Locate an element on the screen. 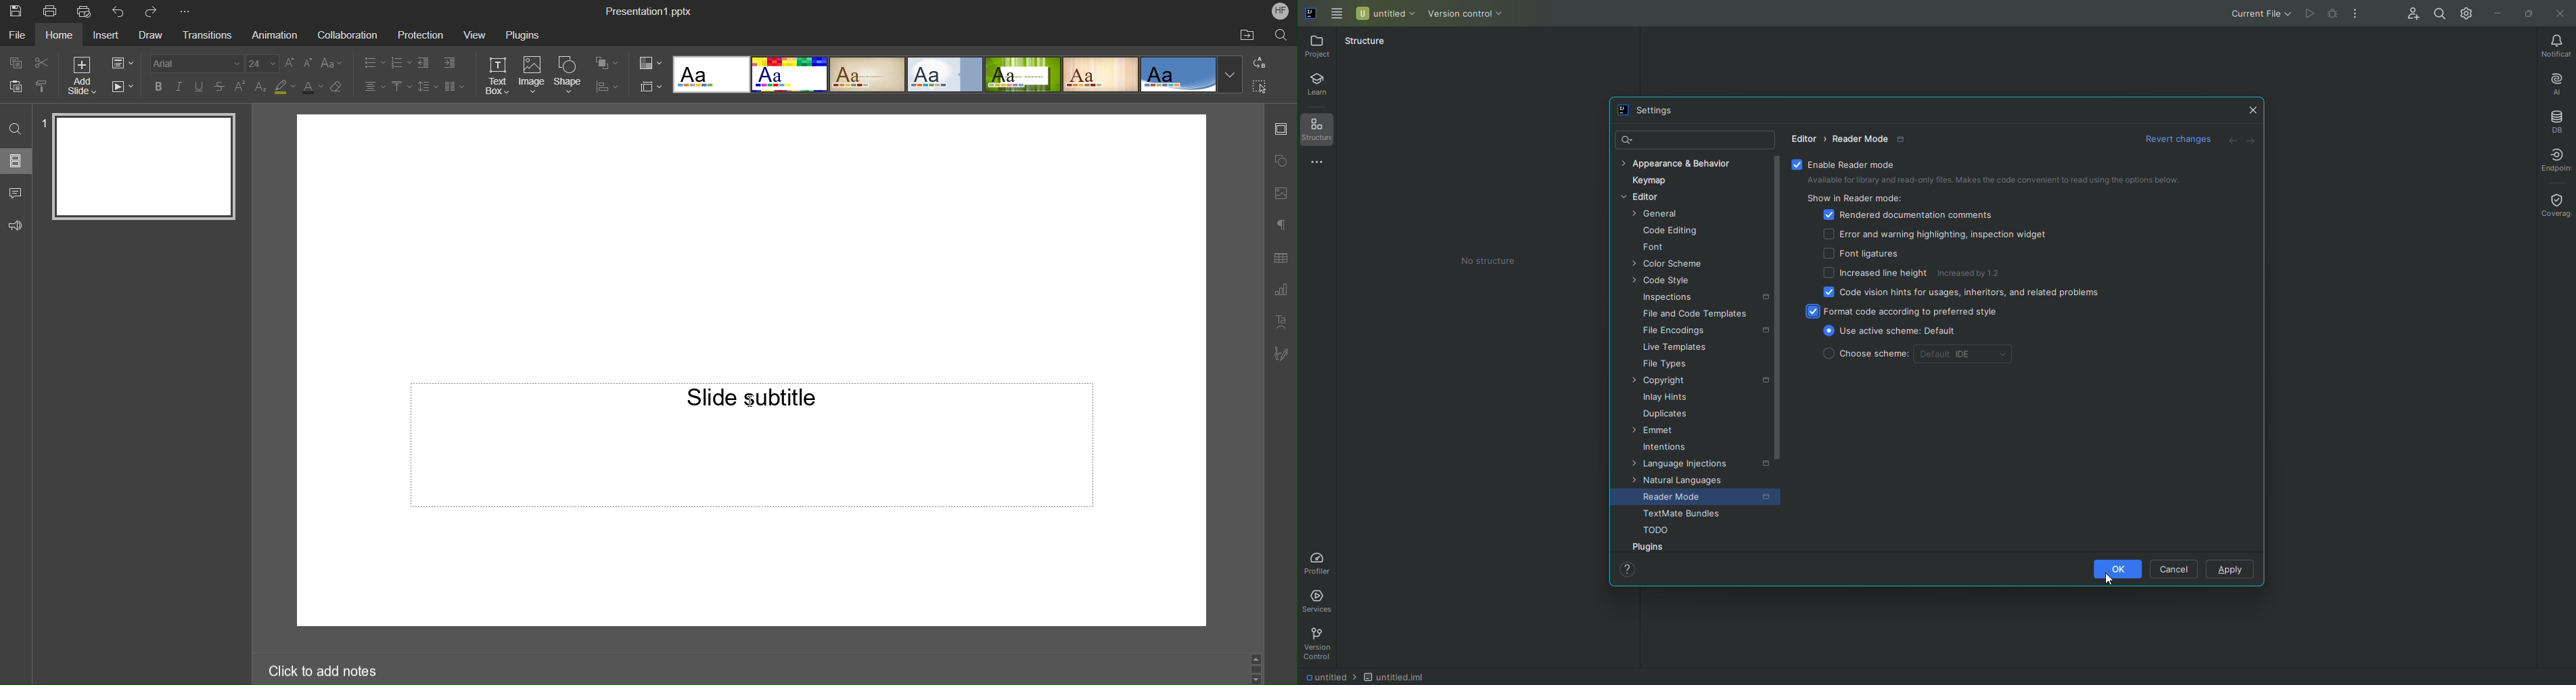 The image size is (2576, 700). Select All is located at coordinates (1262, 86).